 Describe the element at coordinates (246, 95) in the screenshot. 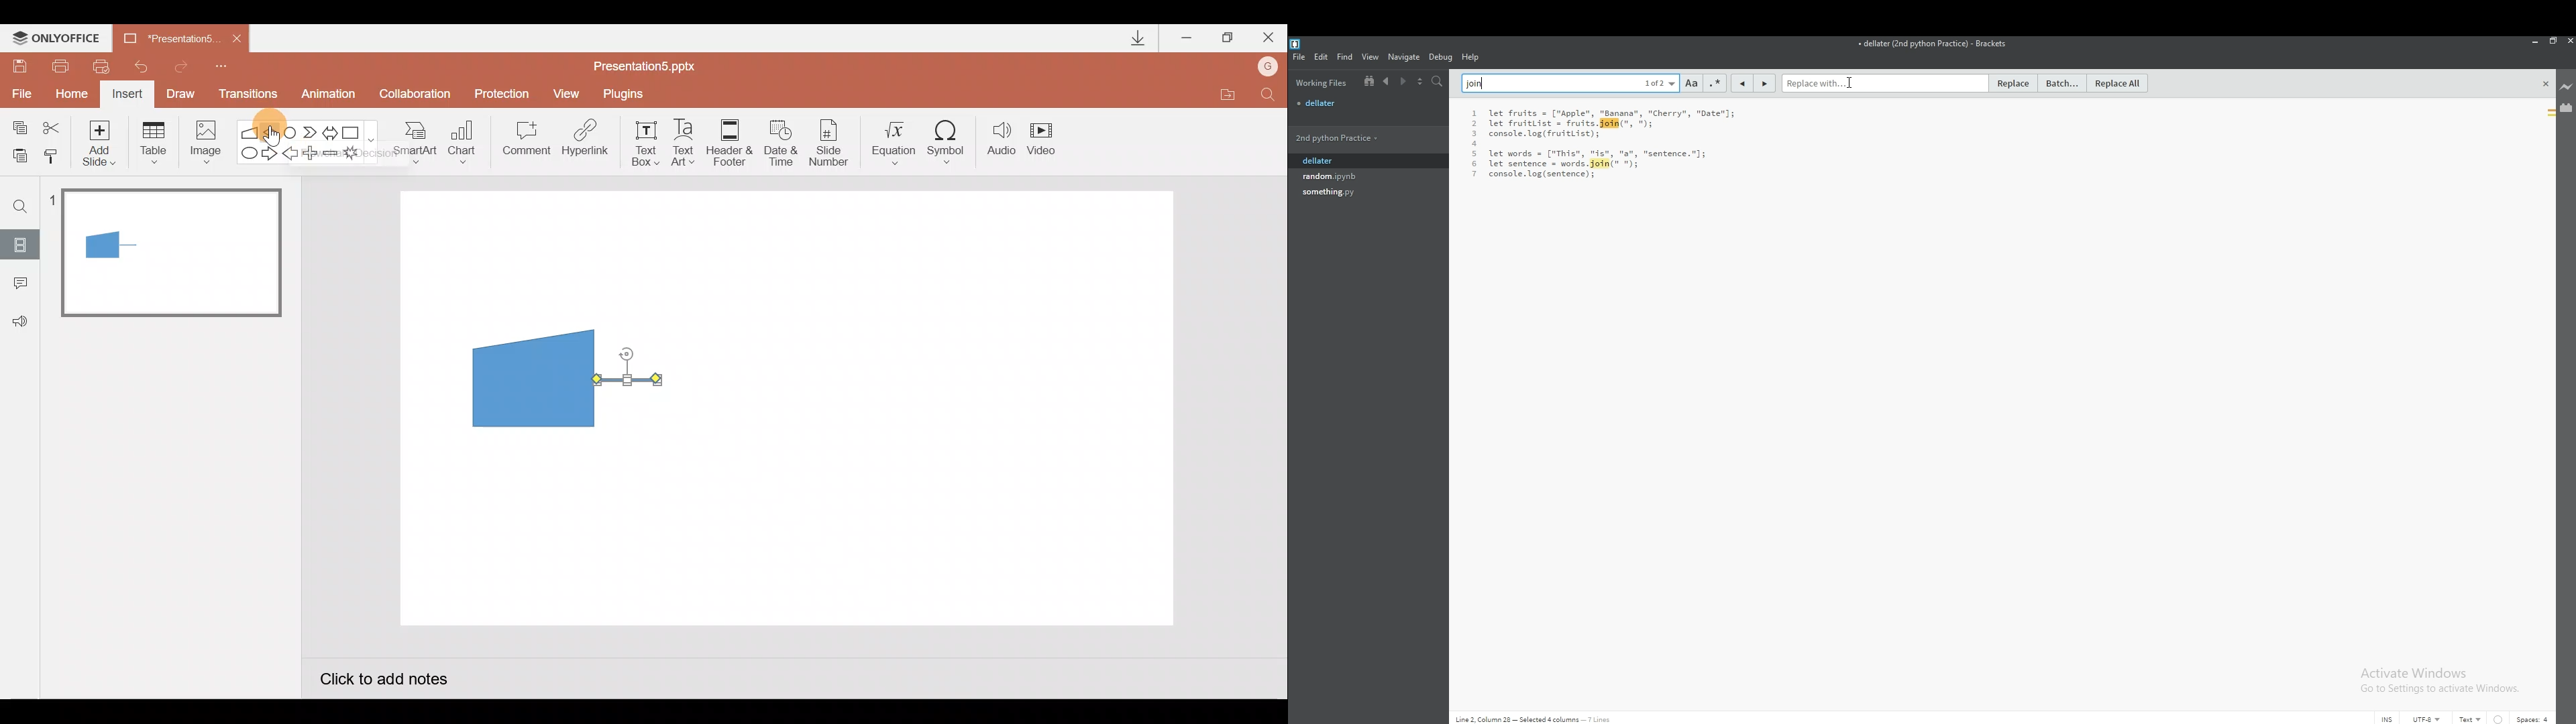

I see `Transitions` at that location.